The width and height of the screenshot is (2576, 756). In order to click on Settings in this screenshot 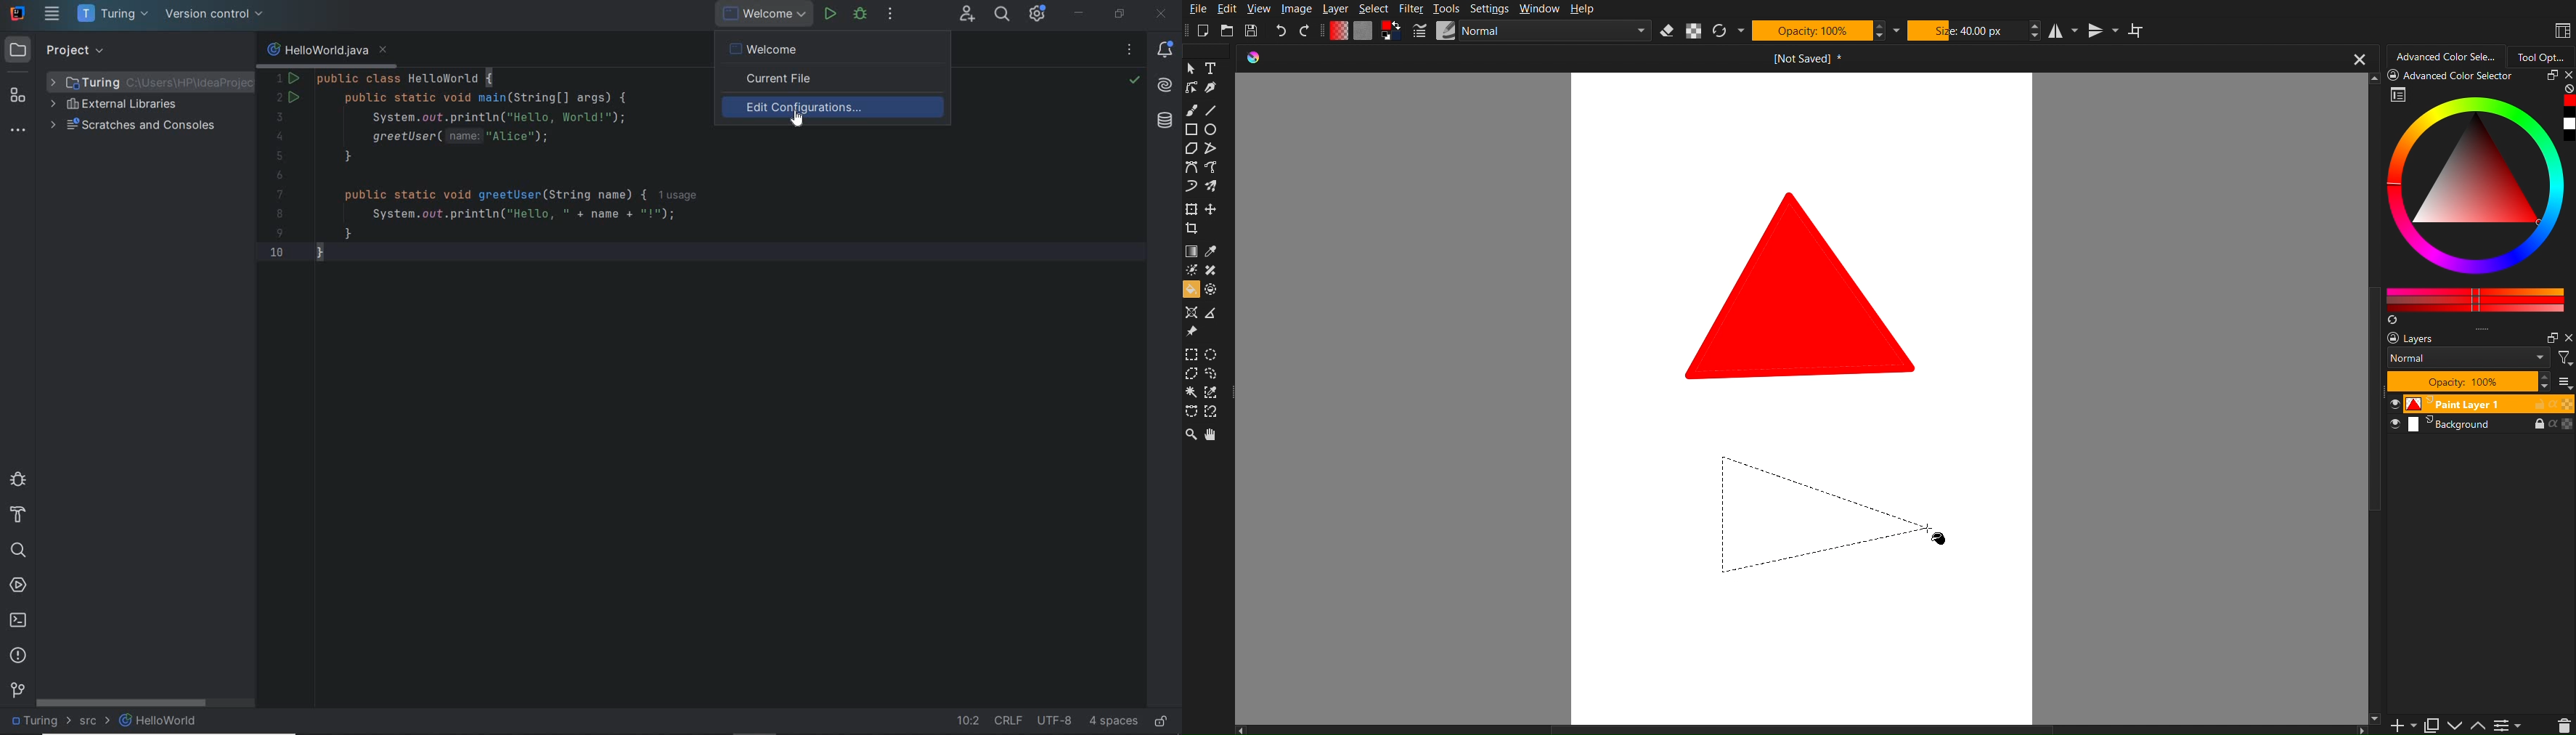, I will do `click(1490, 9)`.